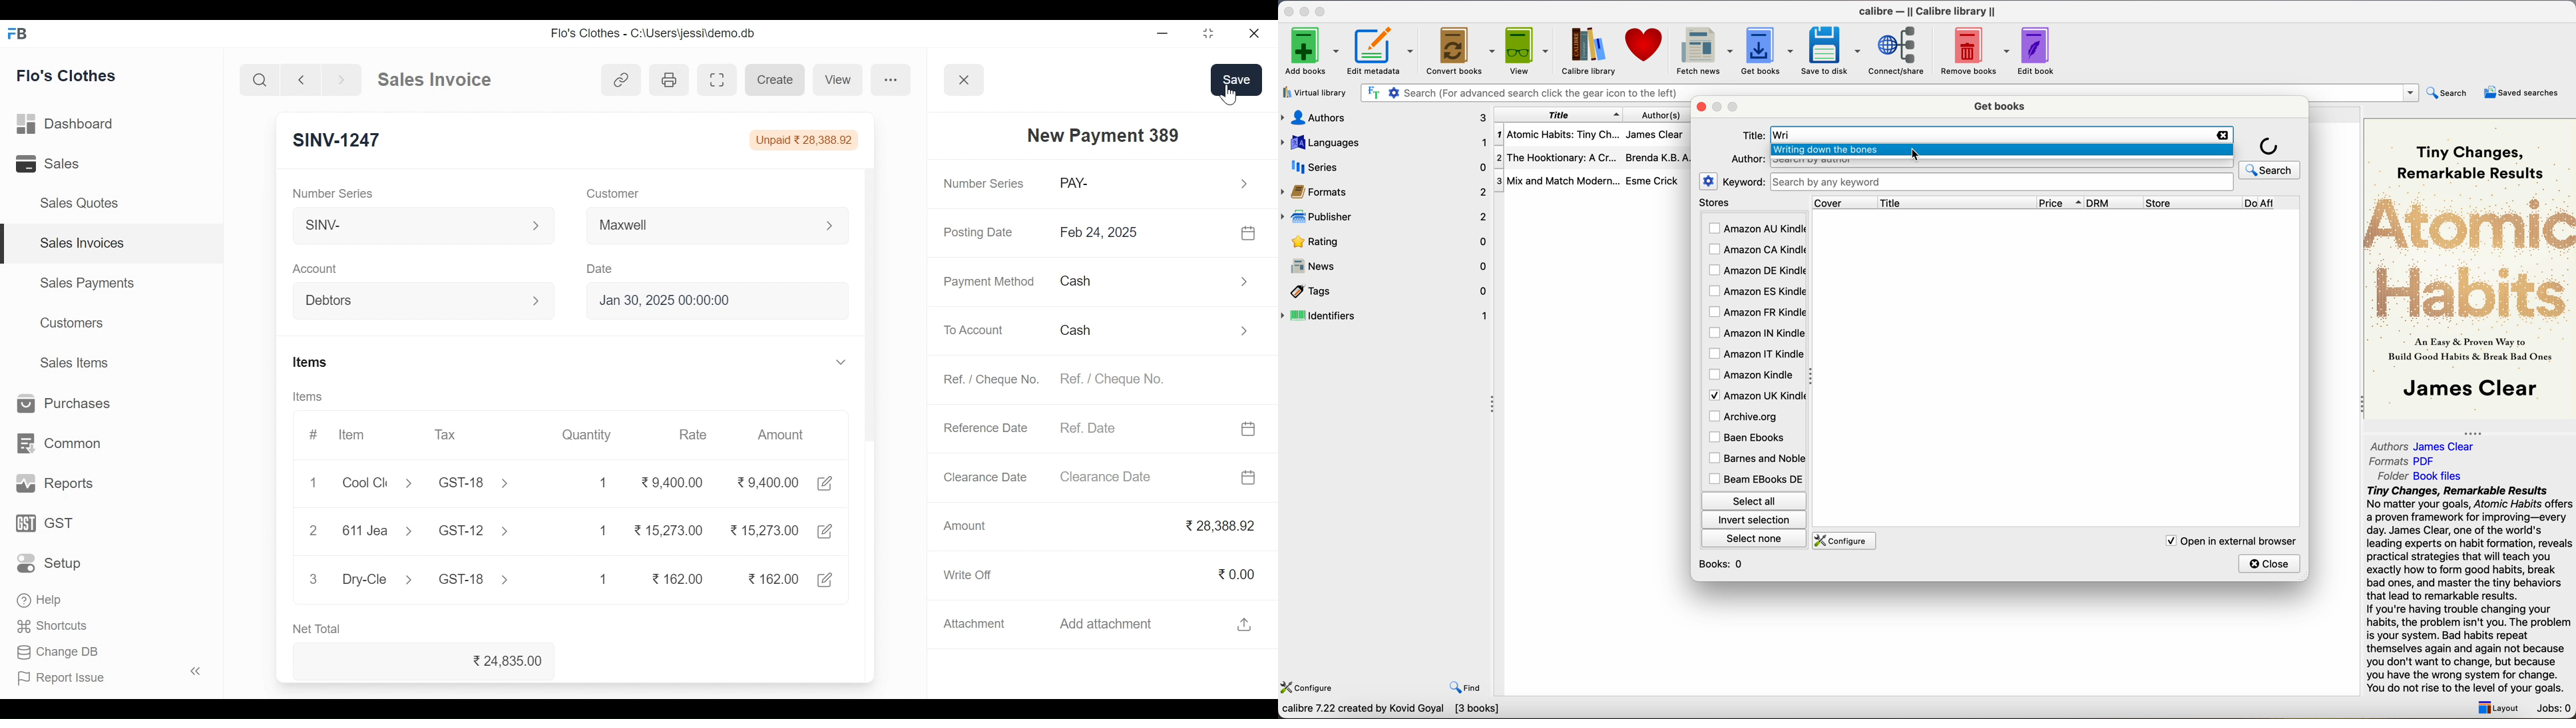  I want to click on SINV-, so click(398, 224).